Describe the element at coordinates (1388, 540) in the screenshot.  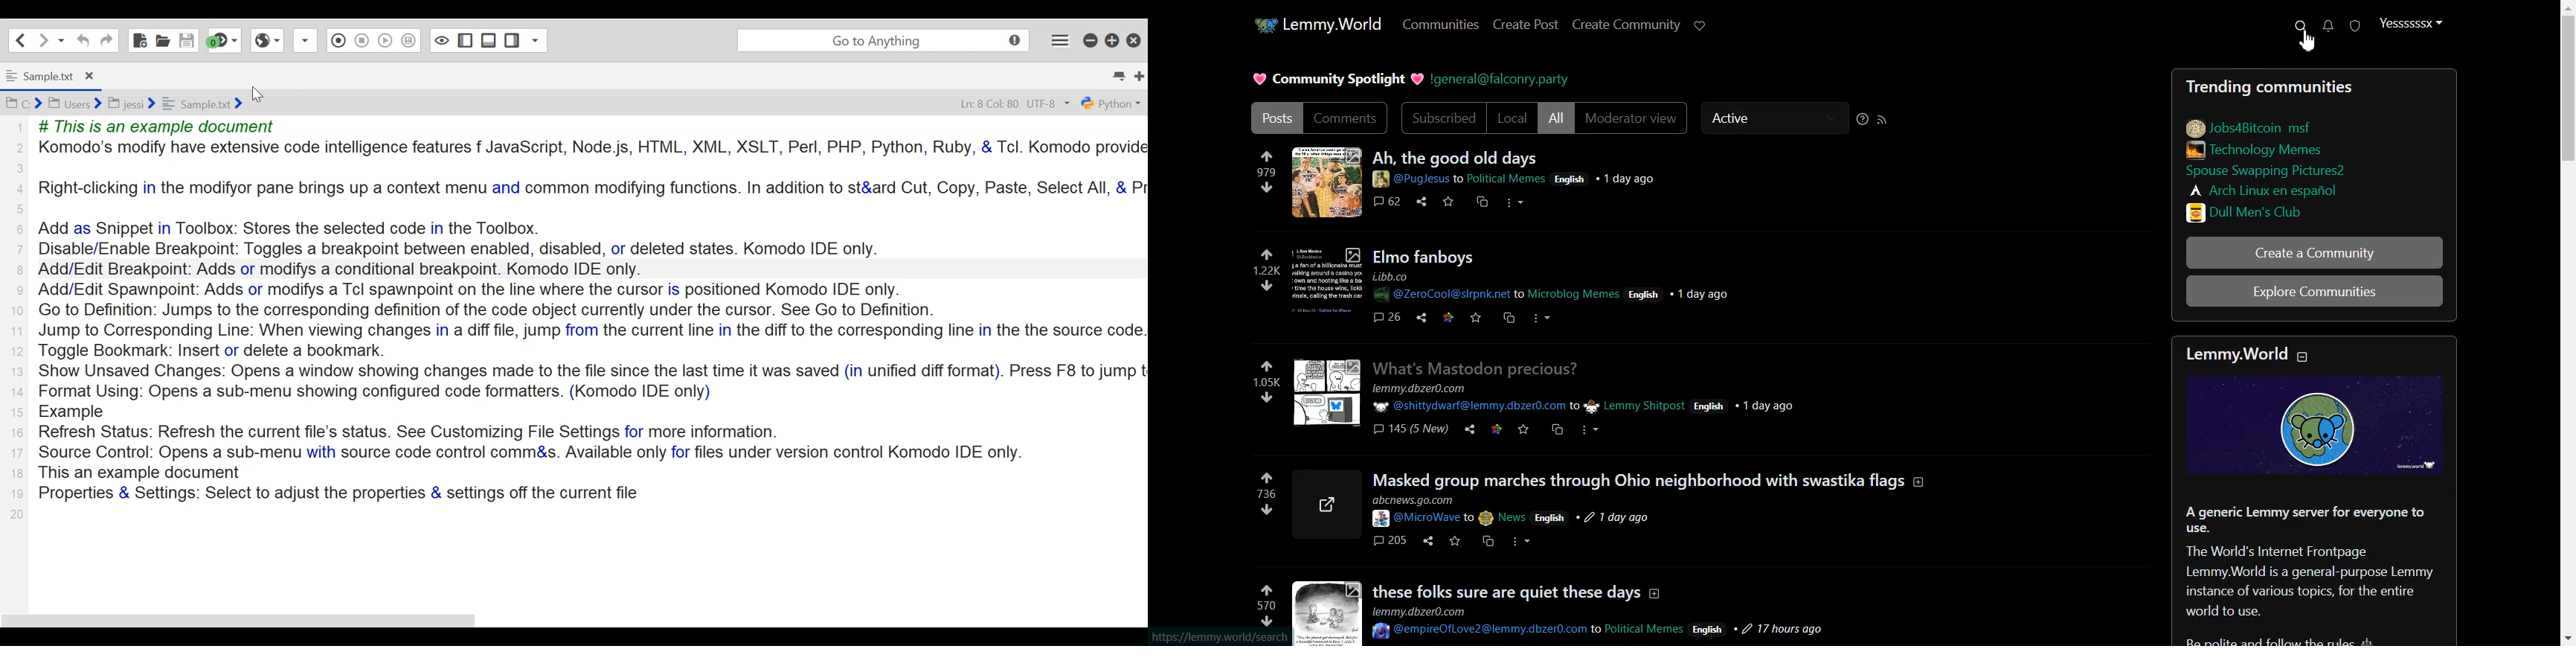
I see `comments` at that location.